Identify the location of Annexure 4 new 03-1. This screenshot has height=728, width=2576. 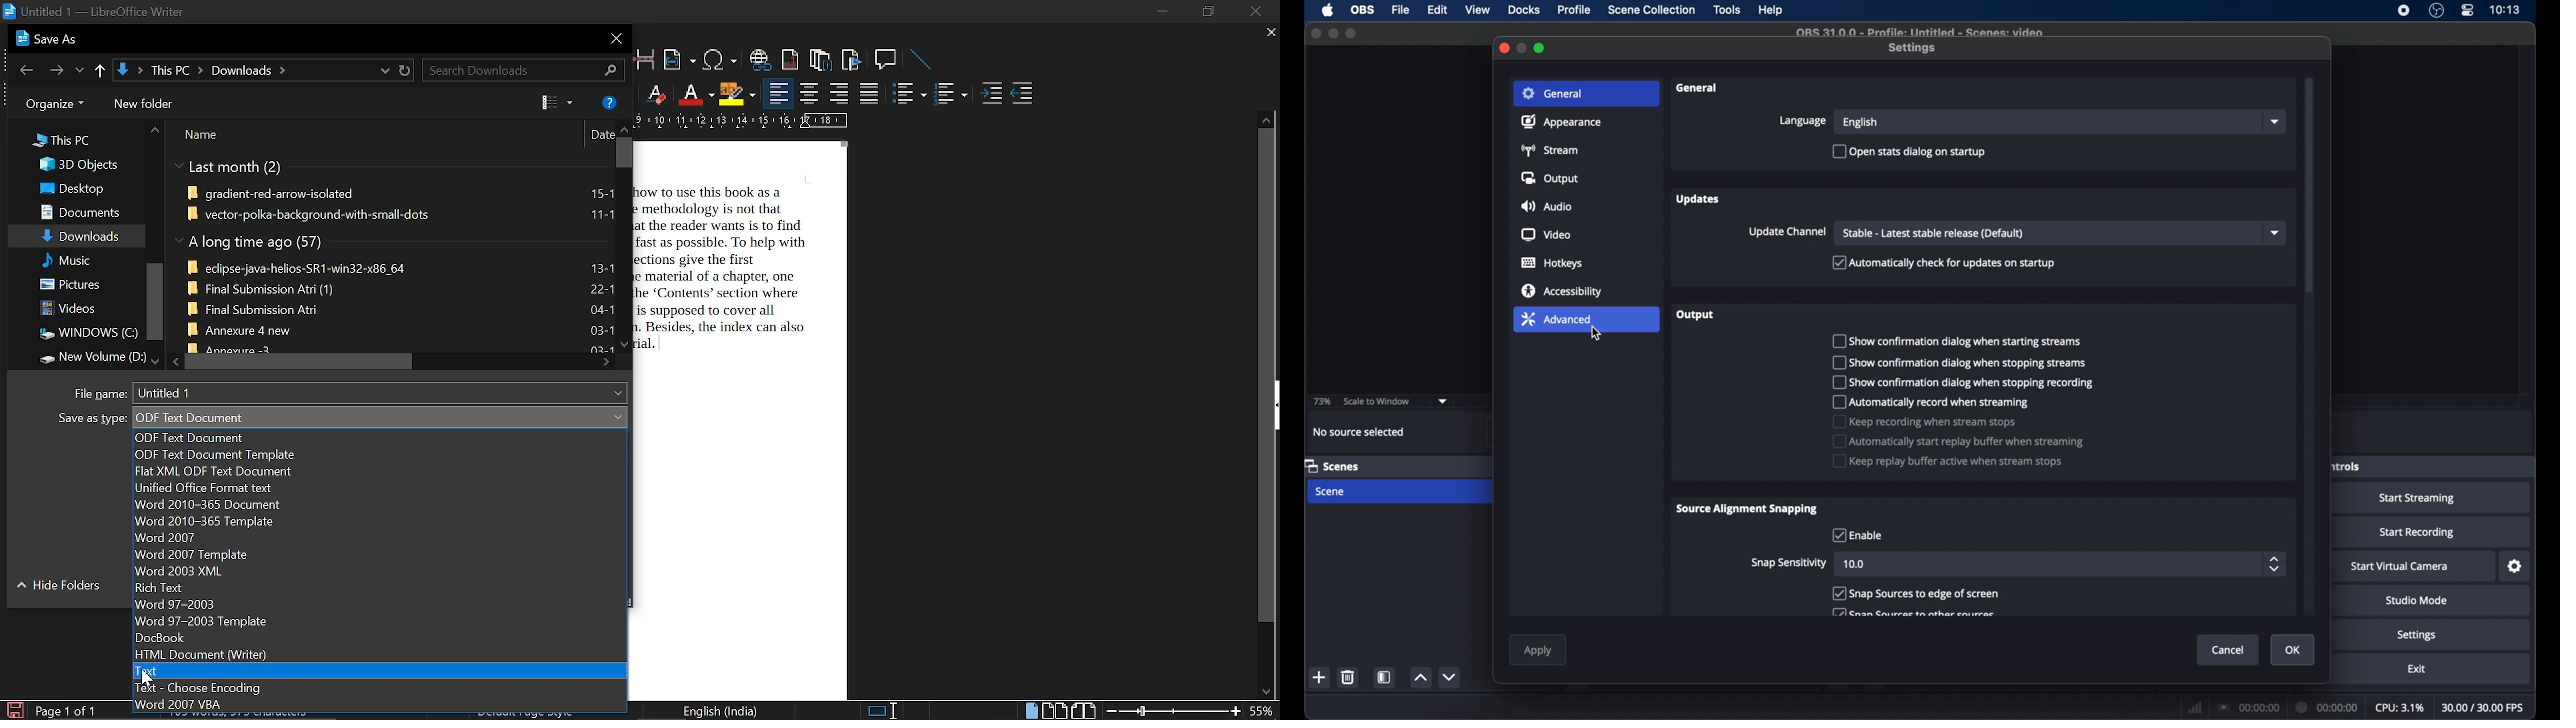
(400, 329).